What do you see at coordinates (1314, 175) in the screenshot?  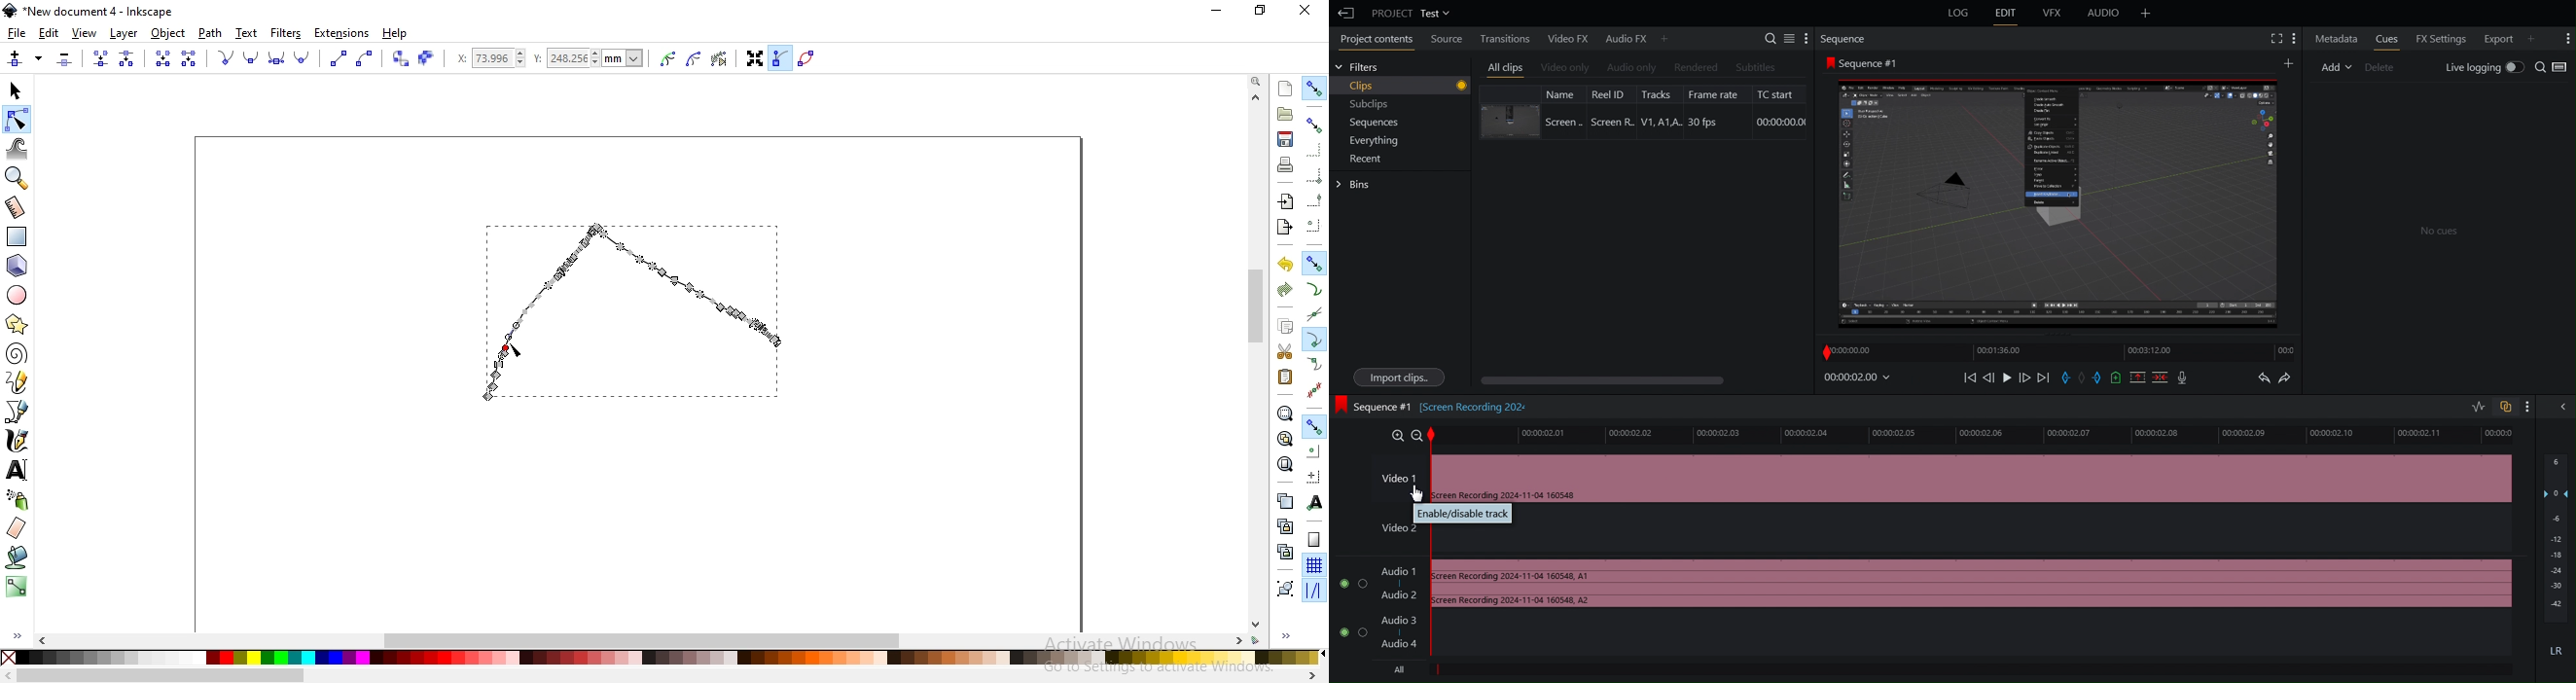 I see `` at bounding box center [1314, 175].